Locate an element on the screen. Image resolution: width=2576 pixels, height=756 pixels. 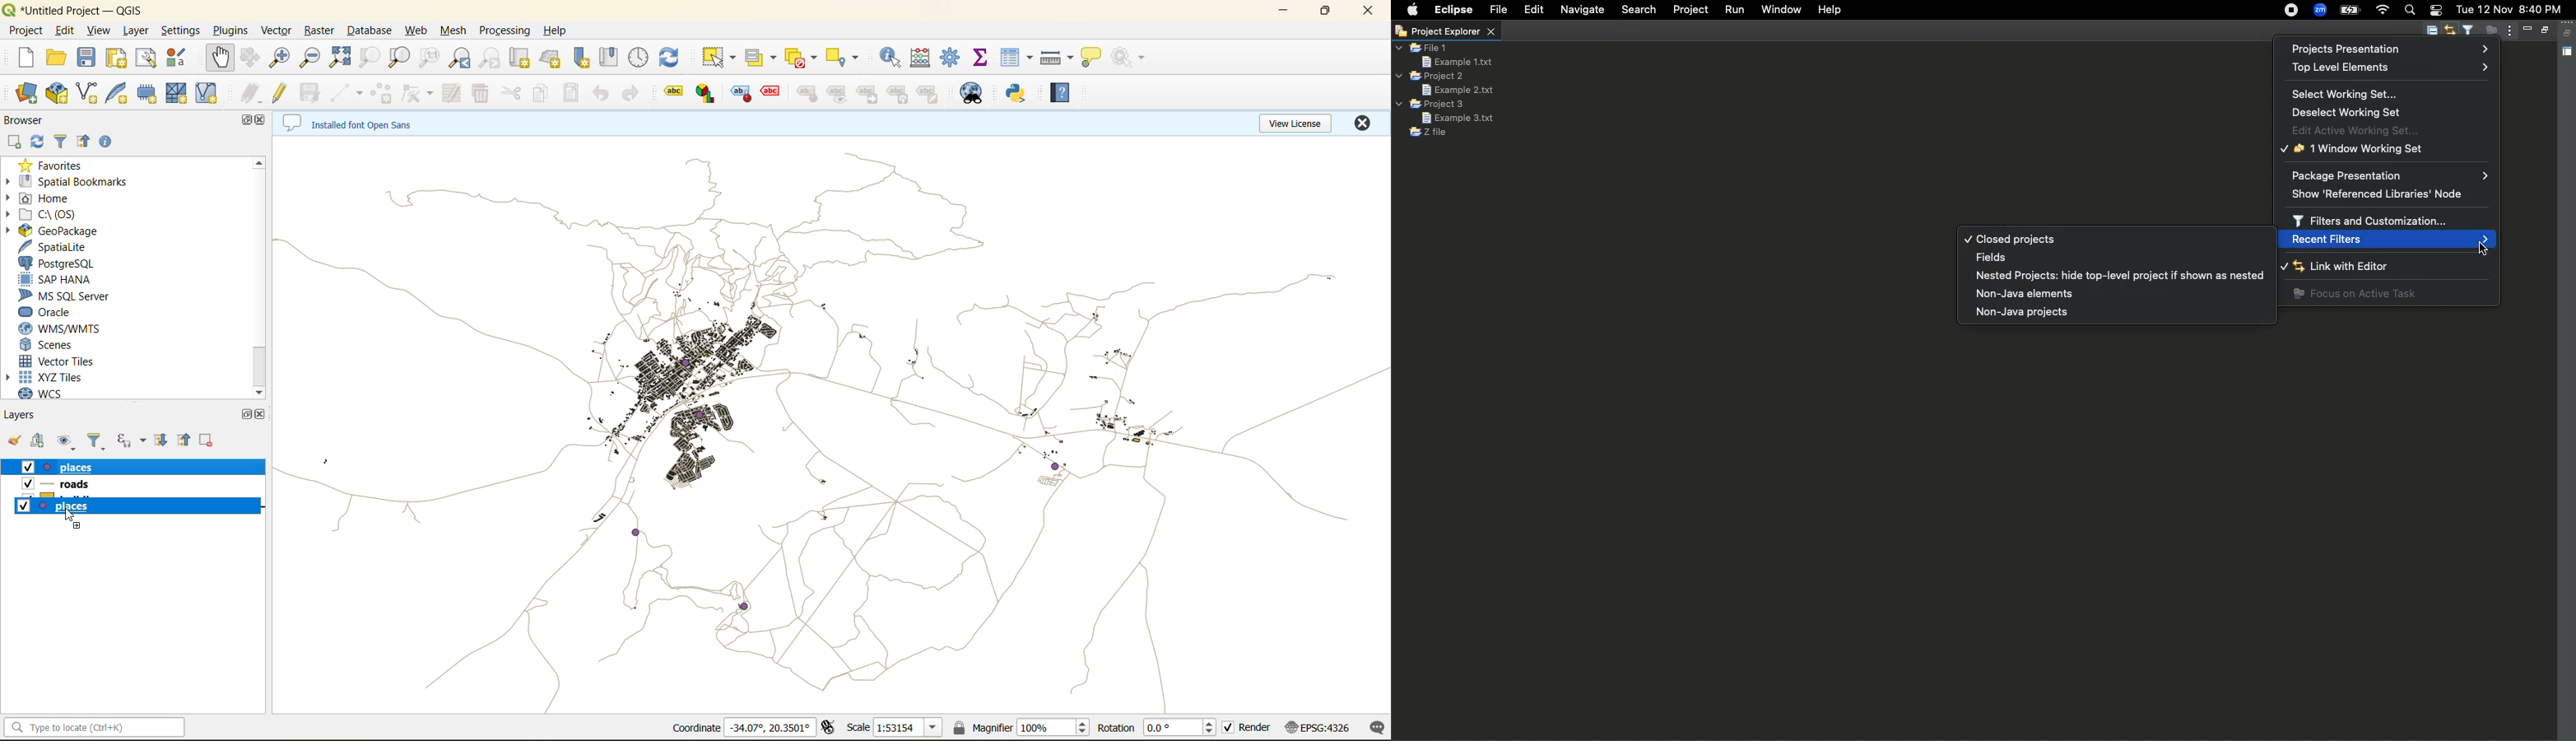
Project is located at coordinates (1692, 11).